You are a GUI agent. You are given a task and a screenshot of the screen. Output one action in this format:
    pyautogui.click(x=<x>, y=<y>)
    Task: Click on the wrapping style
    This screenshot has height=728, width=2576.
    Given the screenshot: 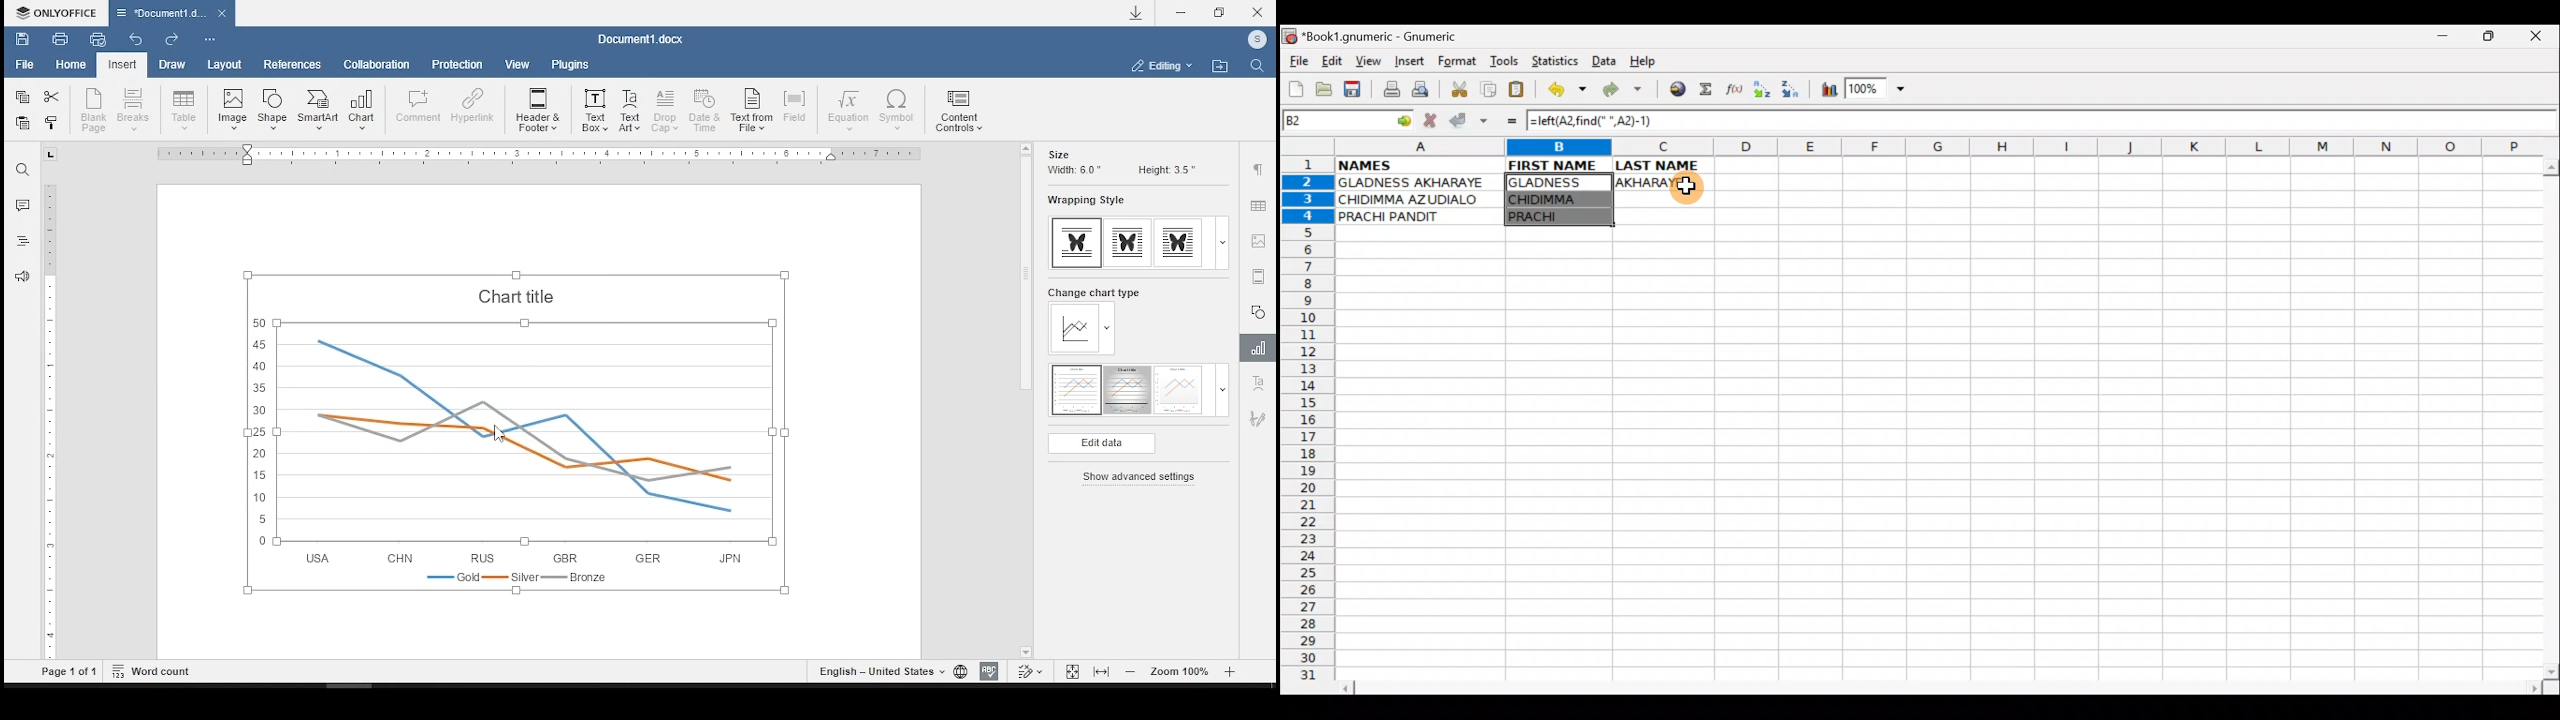 What is the action you would take?
    pyautogui.click(x=1084, y=201)
    